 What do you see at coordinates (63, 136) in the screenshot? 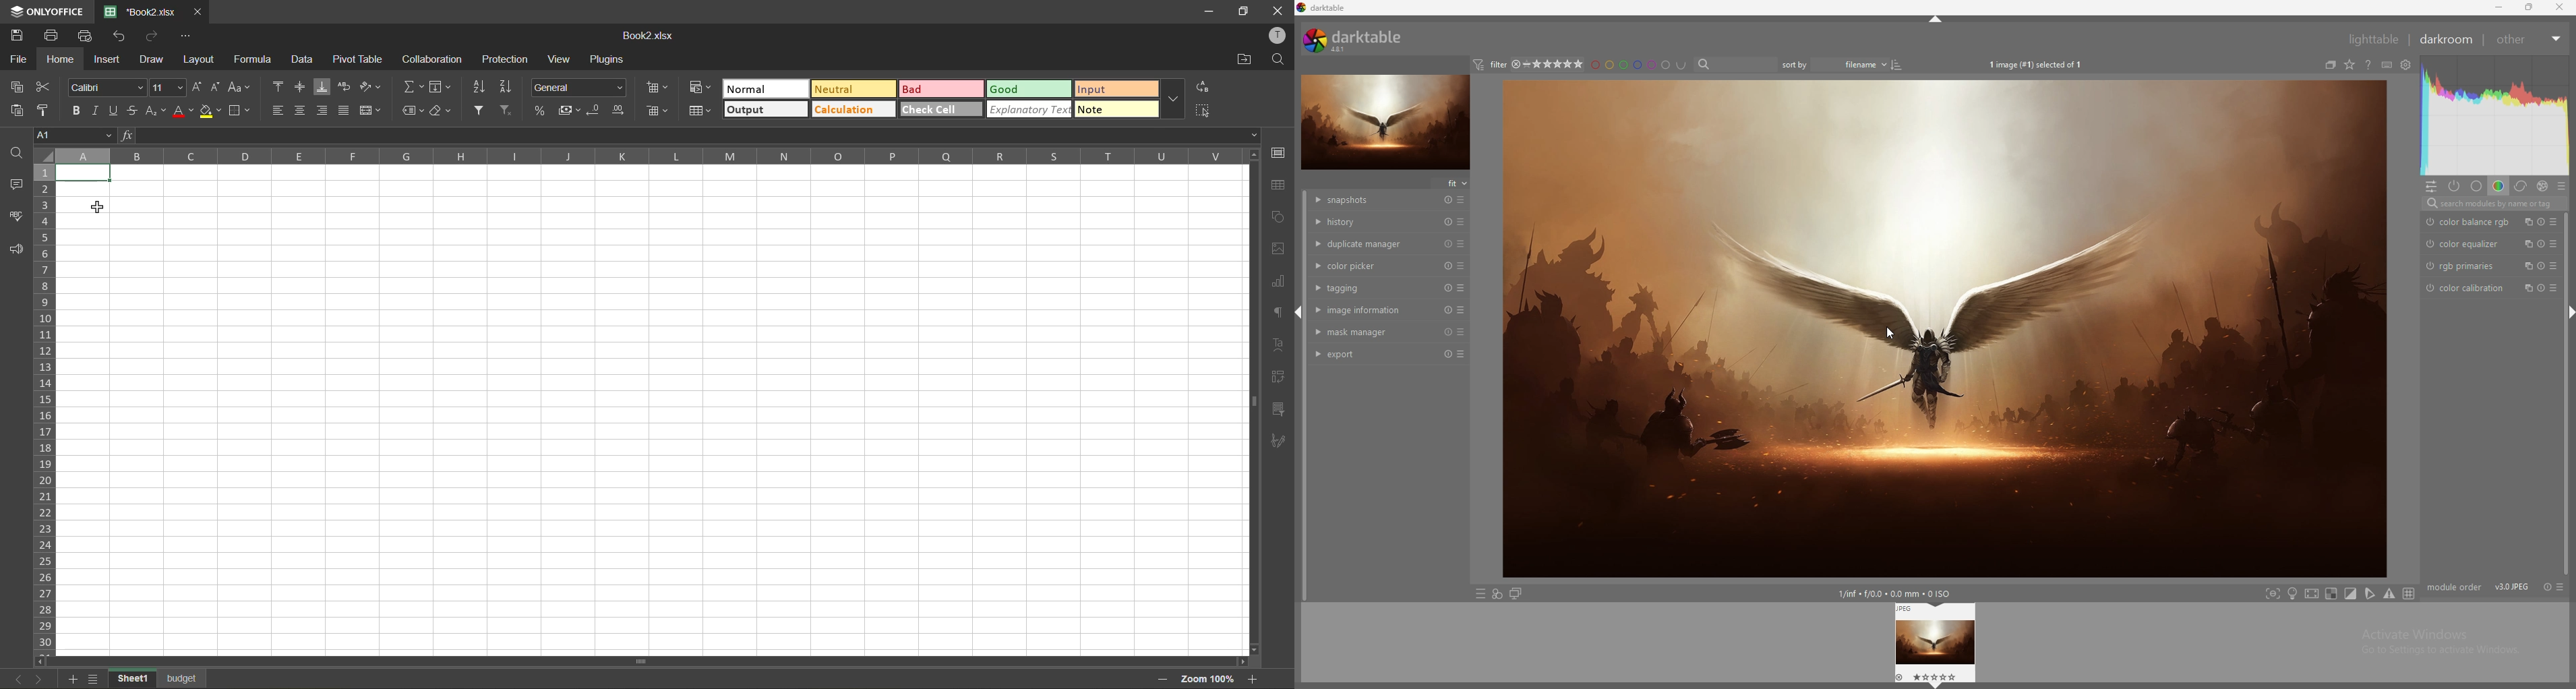
I see `changed cell address` at bounding box center [63, 136].